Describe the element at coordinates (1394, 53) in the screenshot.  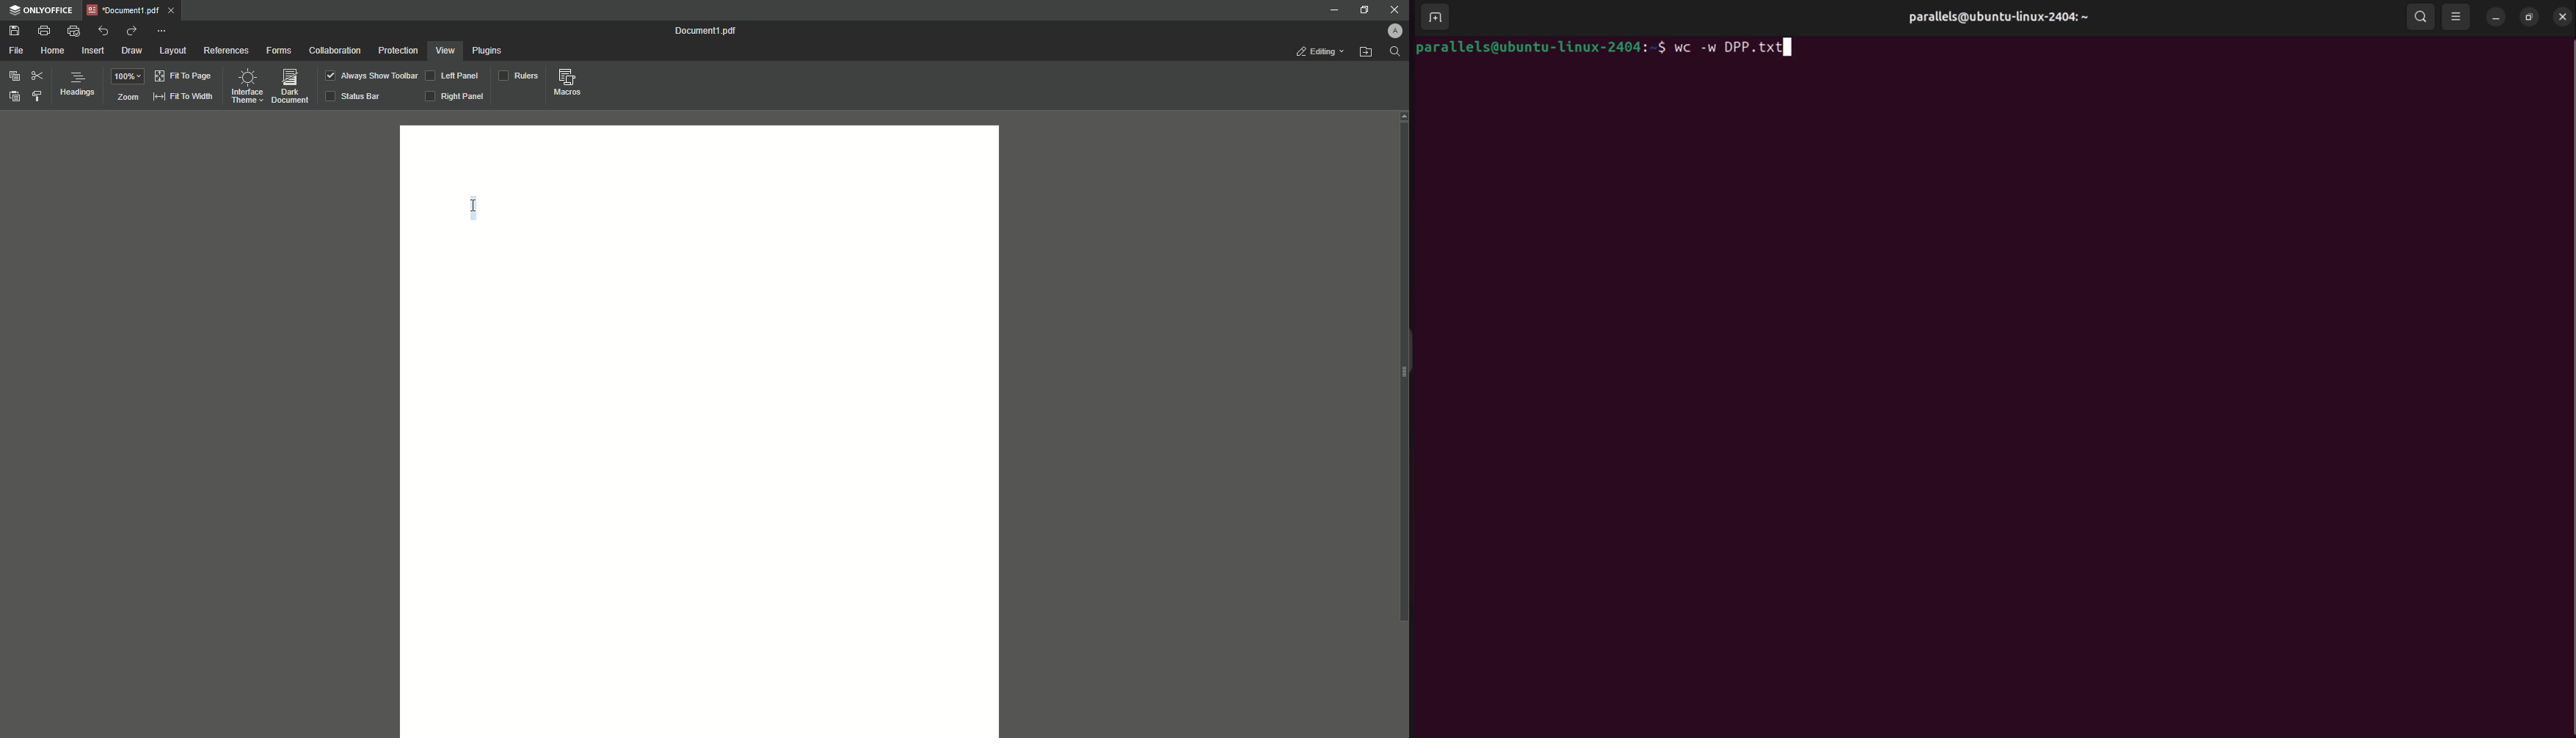
I see `Find` at that location.